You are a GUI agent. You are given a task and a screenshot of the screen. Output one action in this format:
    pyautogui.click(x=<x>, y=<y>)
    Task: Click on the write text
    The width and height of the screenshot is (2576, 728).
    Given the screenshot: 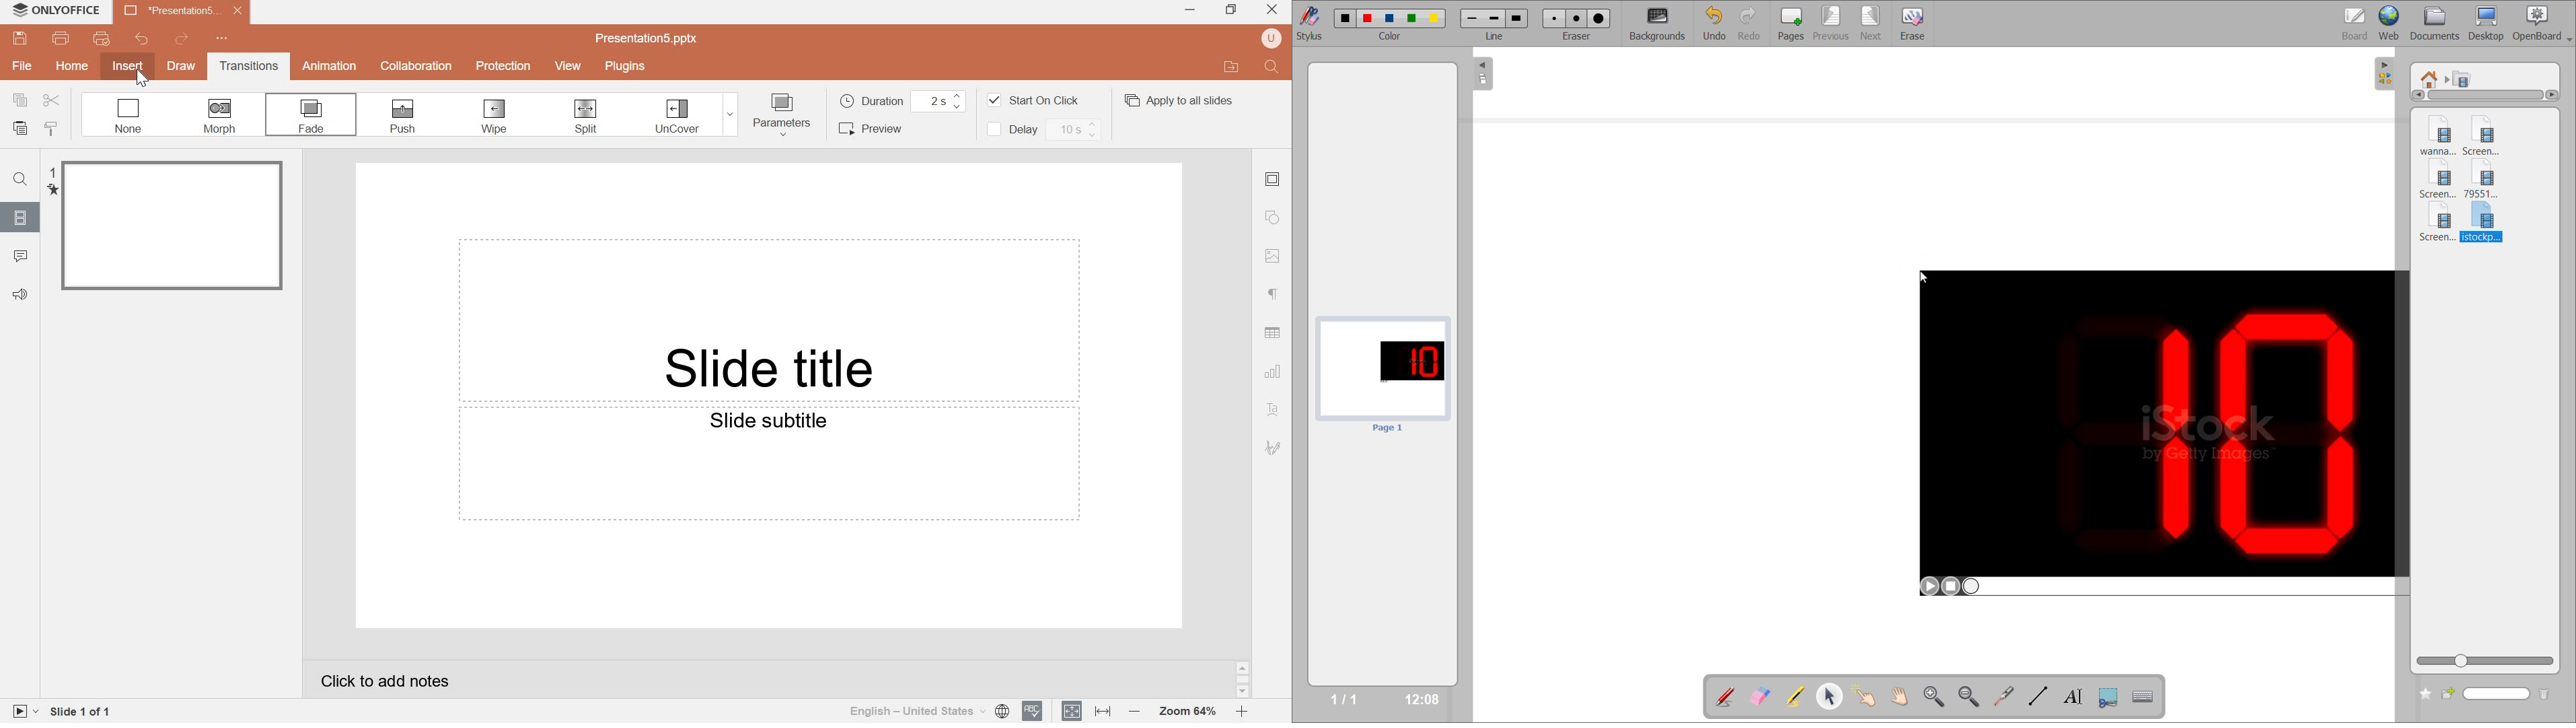 What is the action you would take?
    pyautogui.click(x=2074, y=698)
    